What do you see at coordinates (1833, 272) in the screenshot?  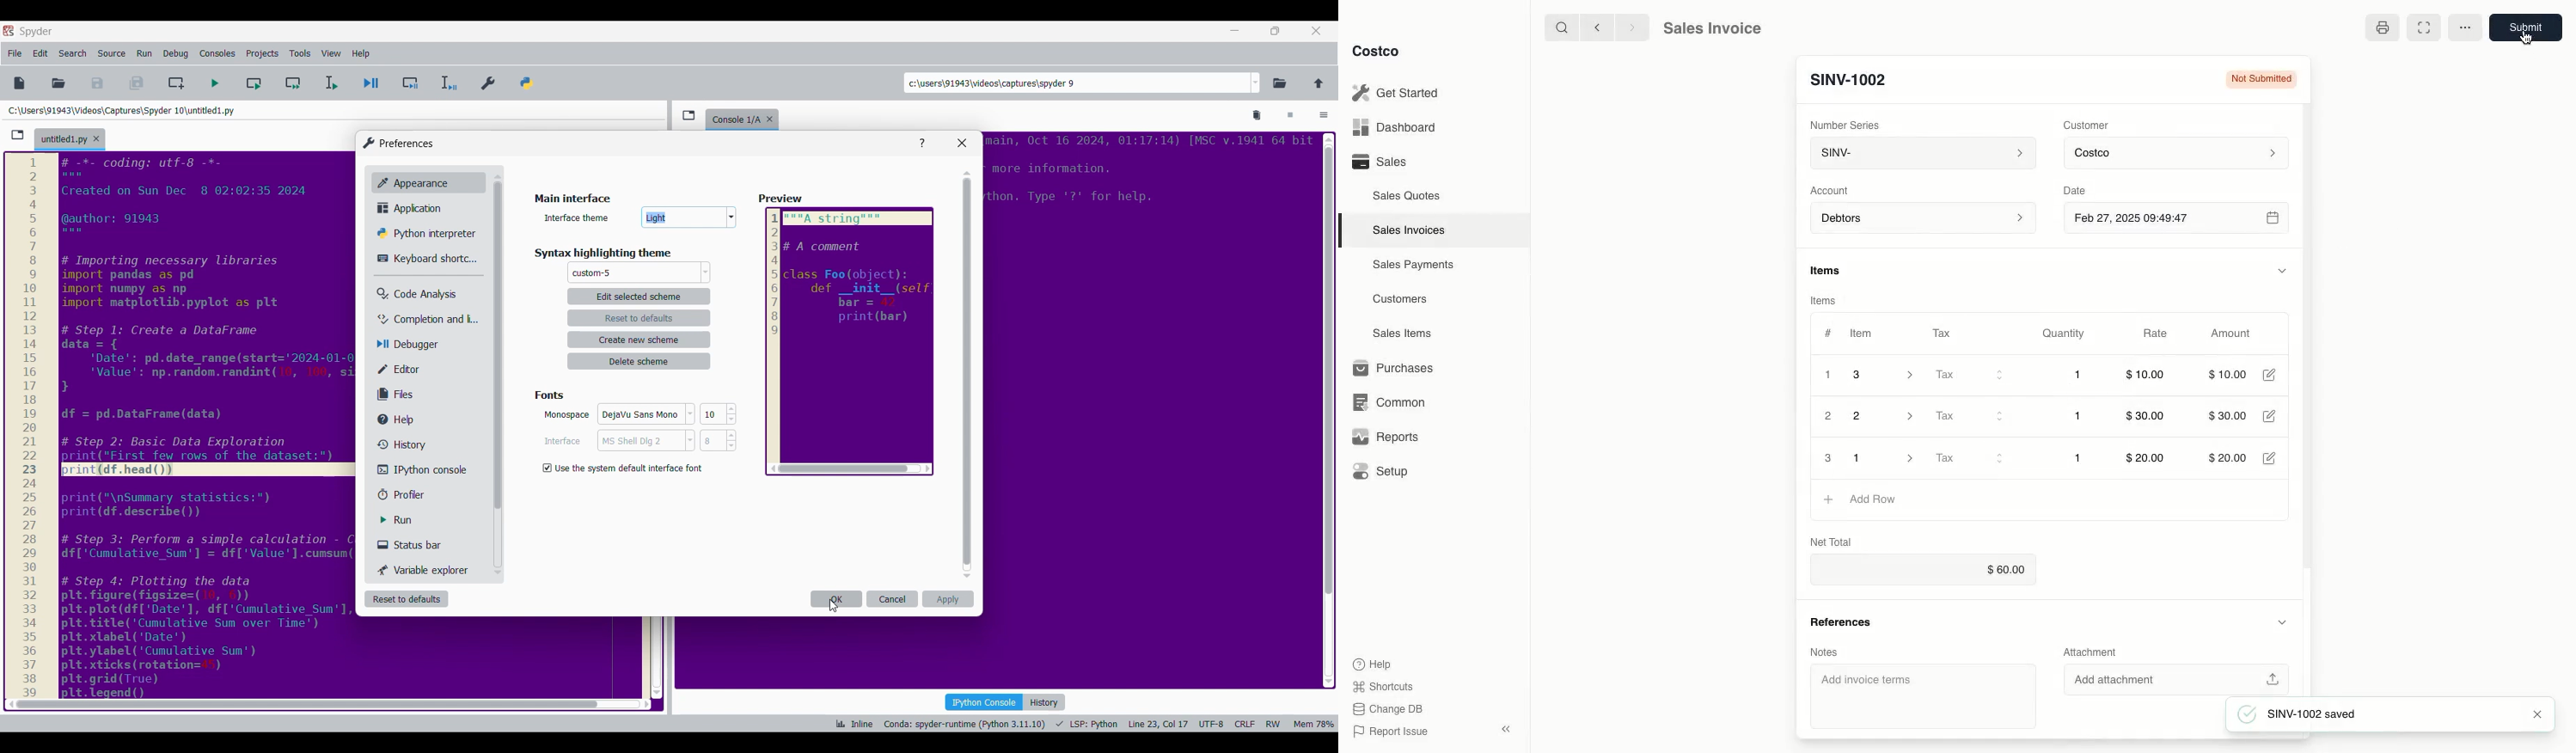 I see `Items` at bounding box center [1833, 272].